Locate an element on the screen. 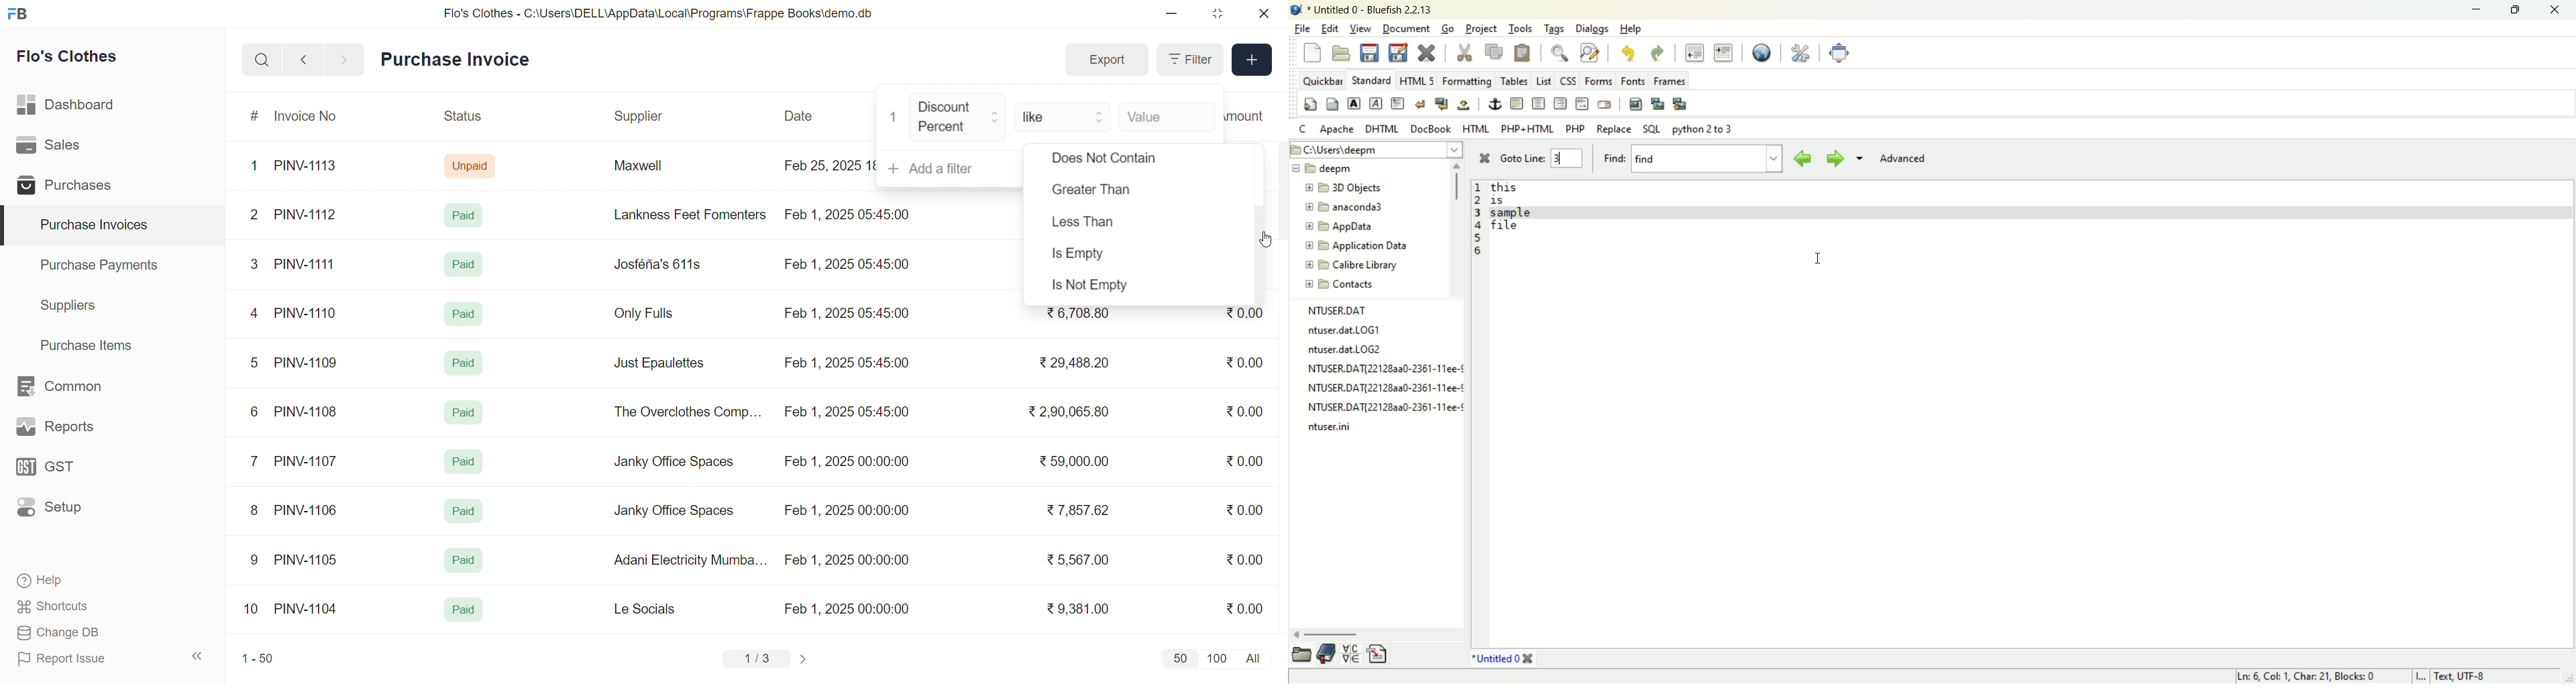  9 is located at coordinates (255, 560).